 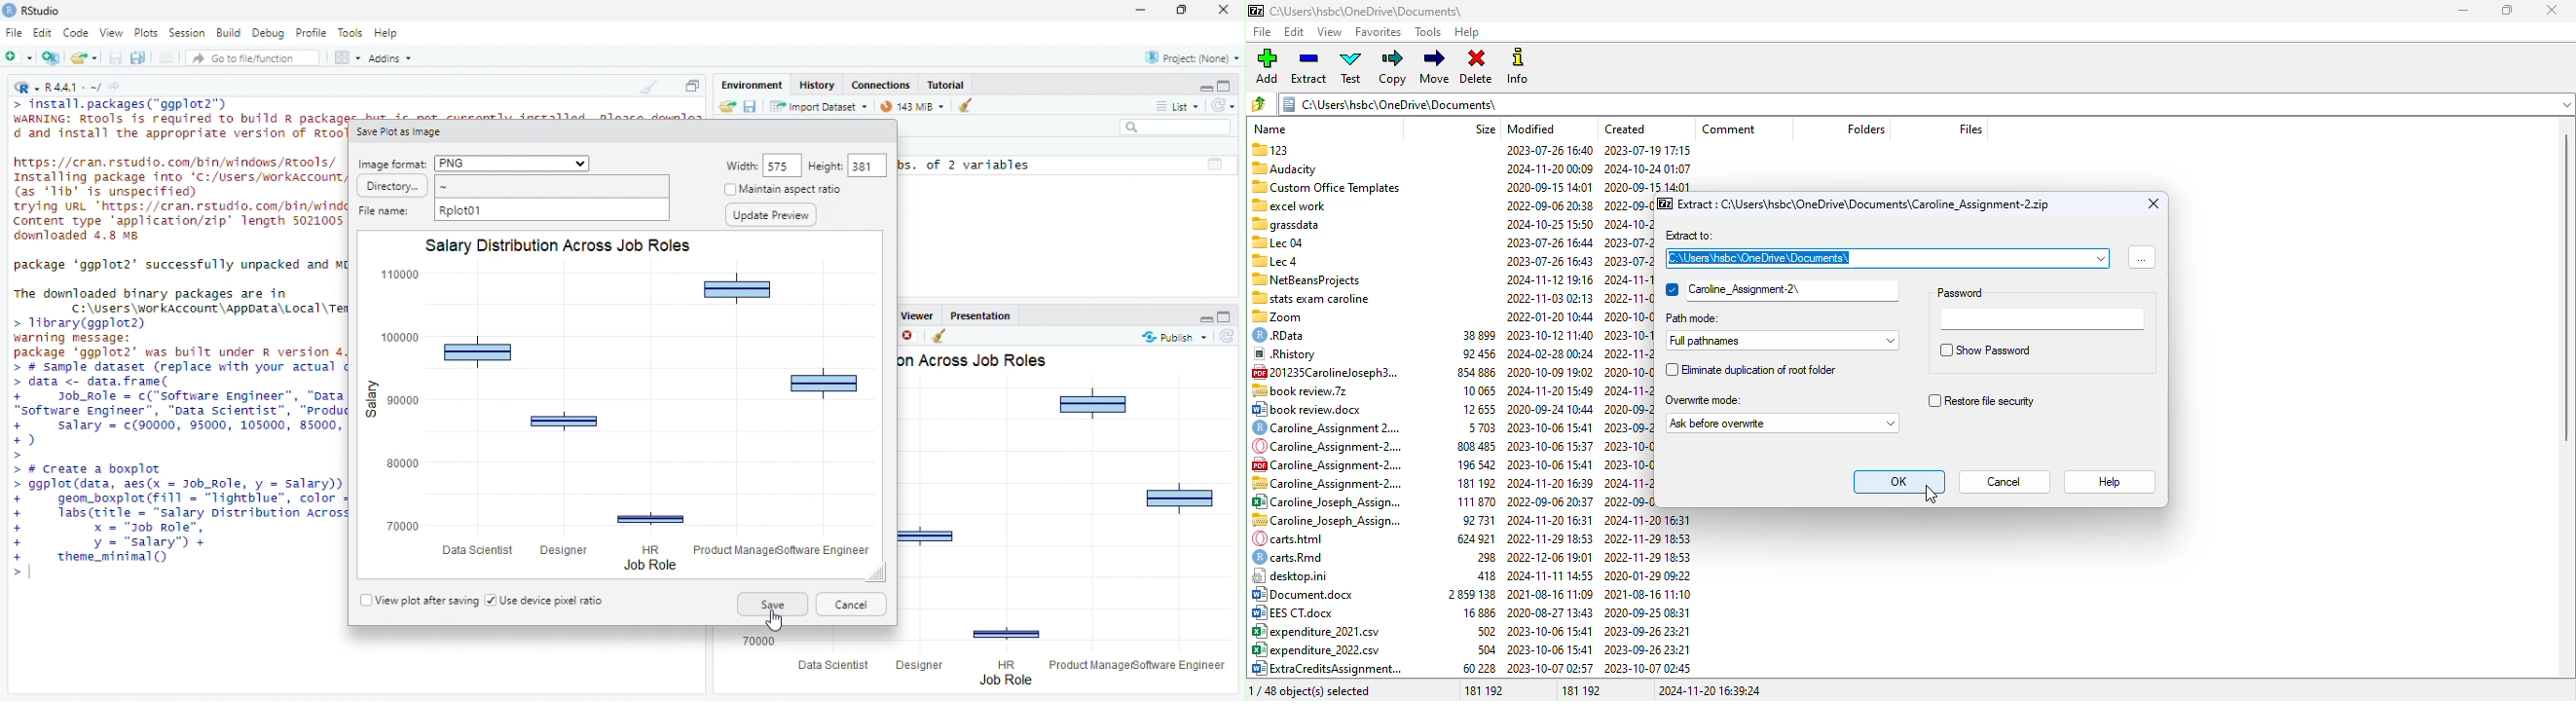 I want to click on Load workspace, so click(x=725, y=105).